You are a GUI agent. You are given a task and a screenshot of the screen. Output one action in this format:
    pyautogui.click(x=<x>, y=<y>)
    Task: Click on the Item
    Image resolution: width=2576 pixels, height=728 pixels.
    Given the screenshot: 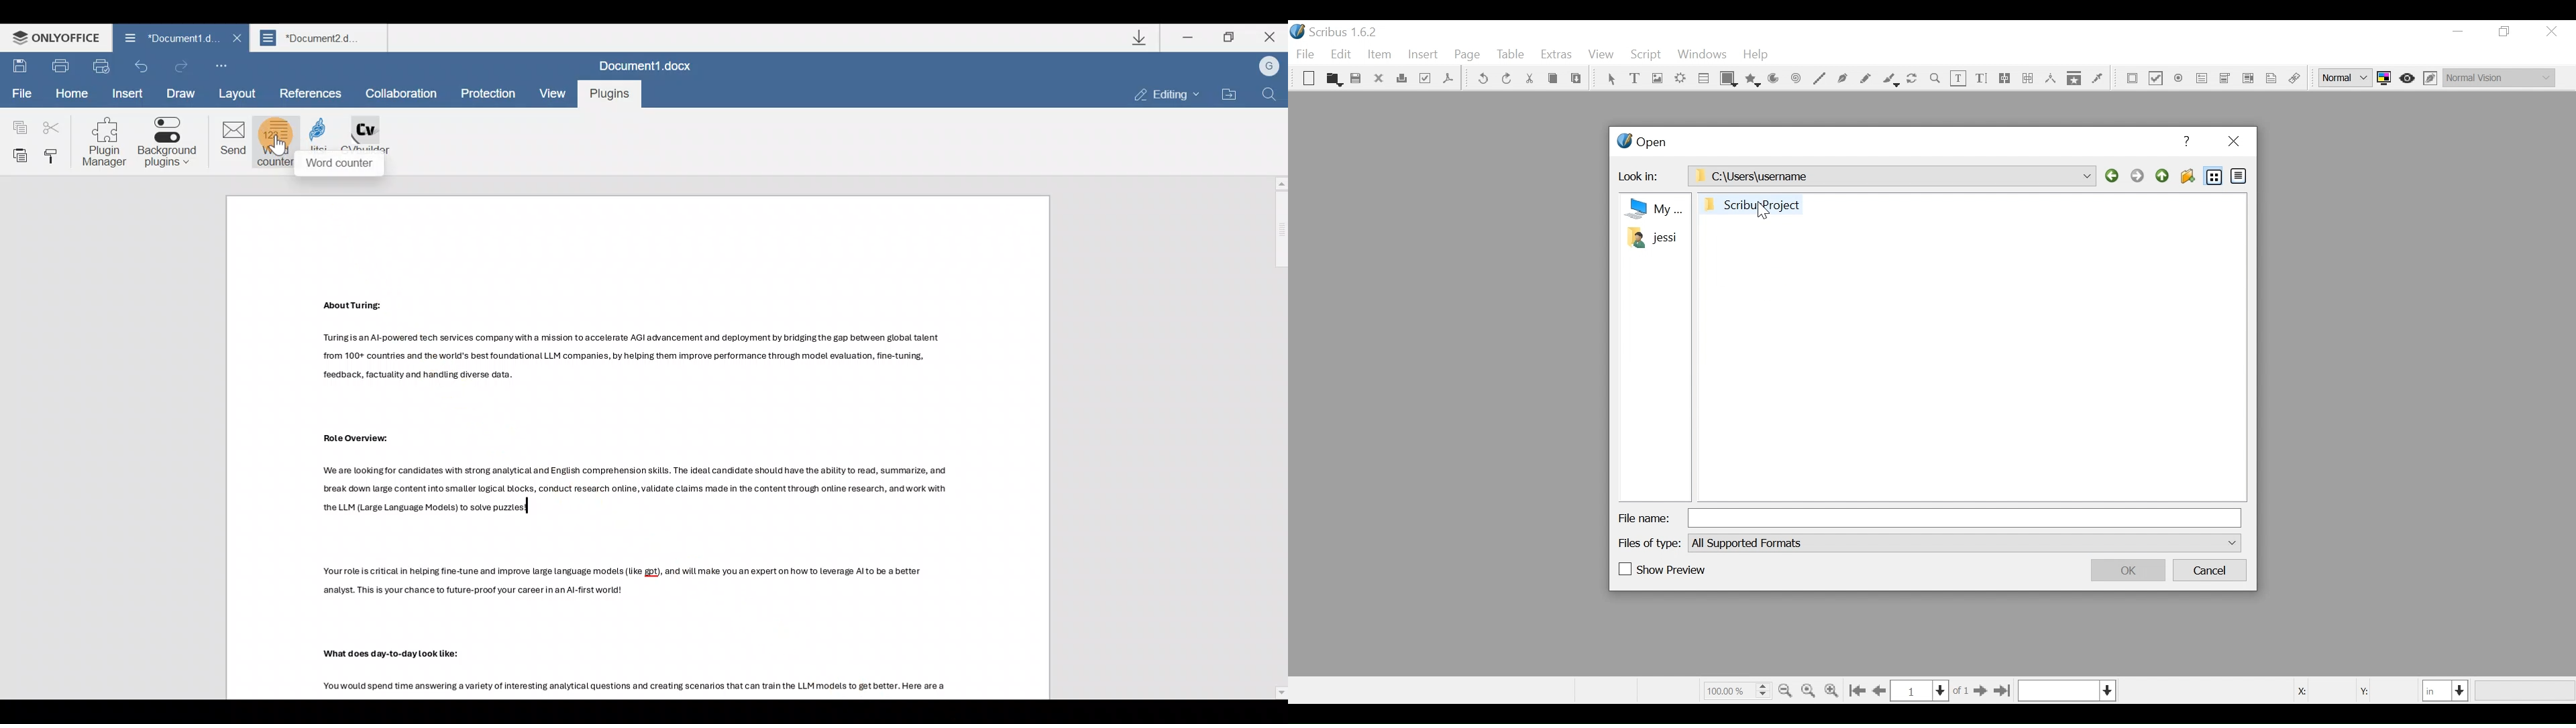 What is the action you would take?
    pyautogui.click(x=1379, y=55)
    